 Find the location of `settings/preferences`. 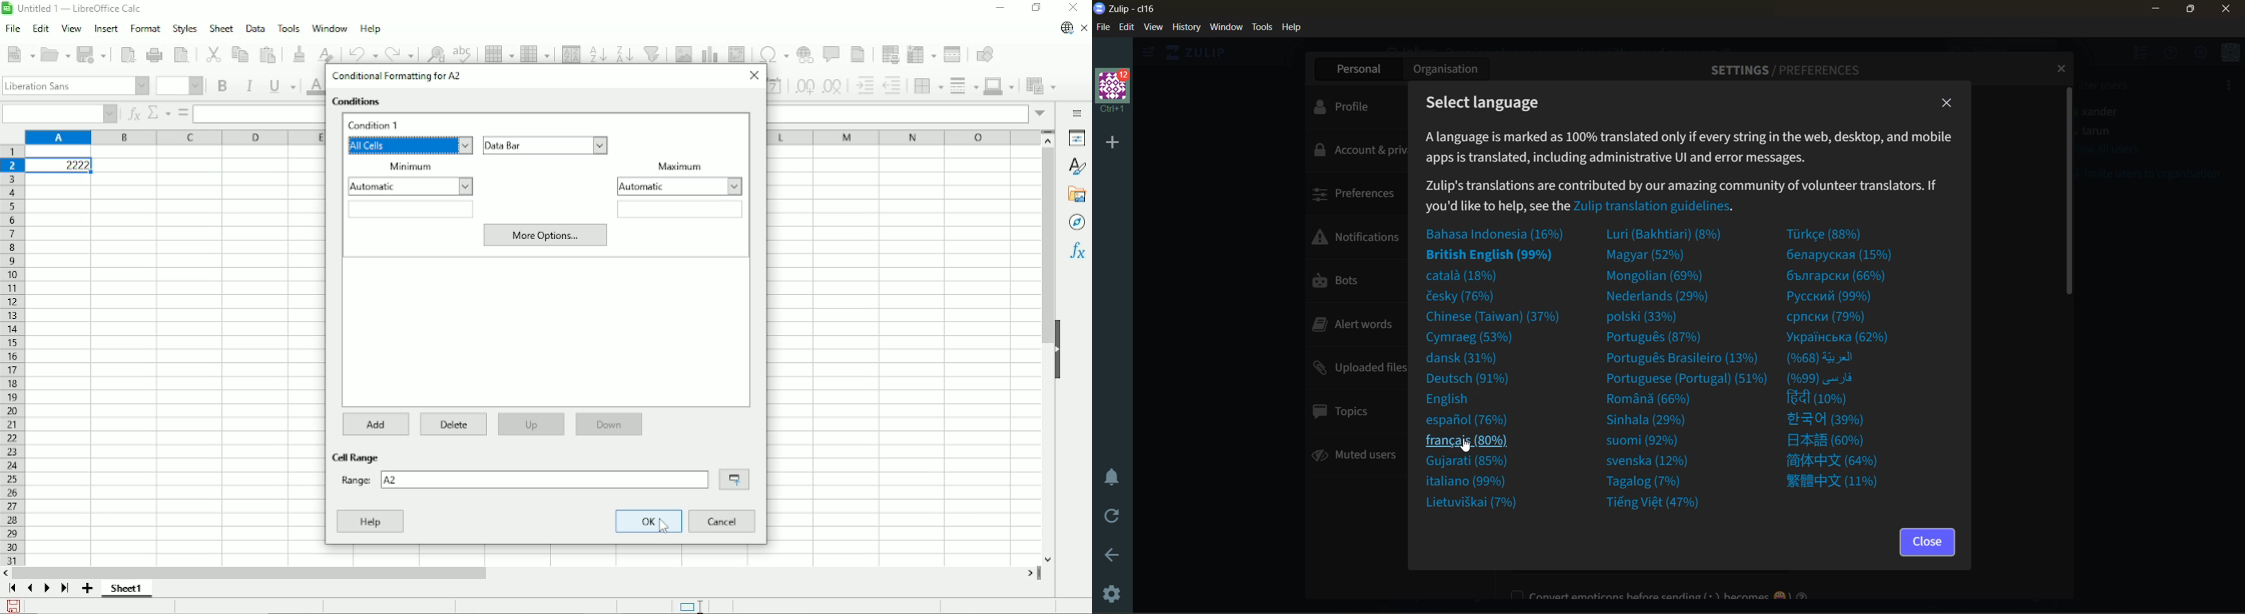

settings/preferences is located at coordinates (1788, 71).